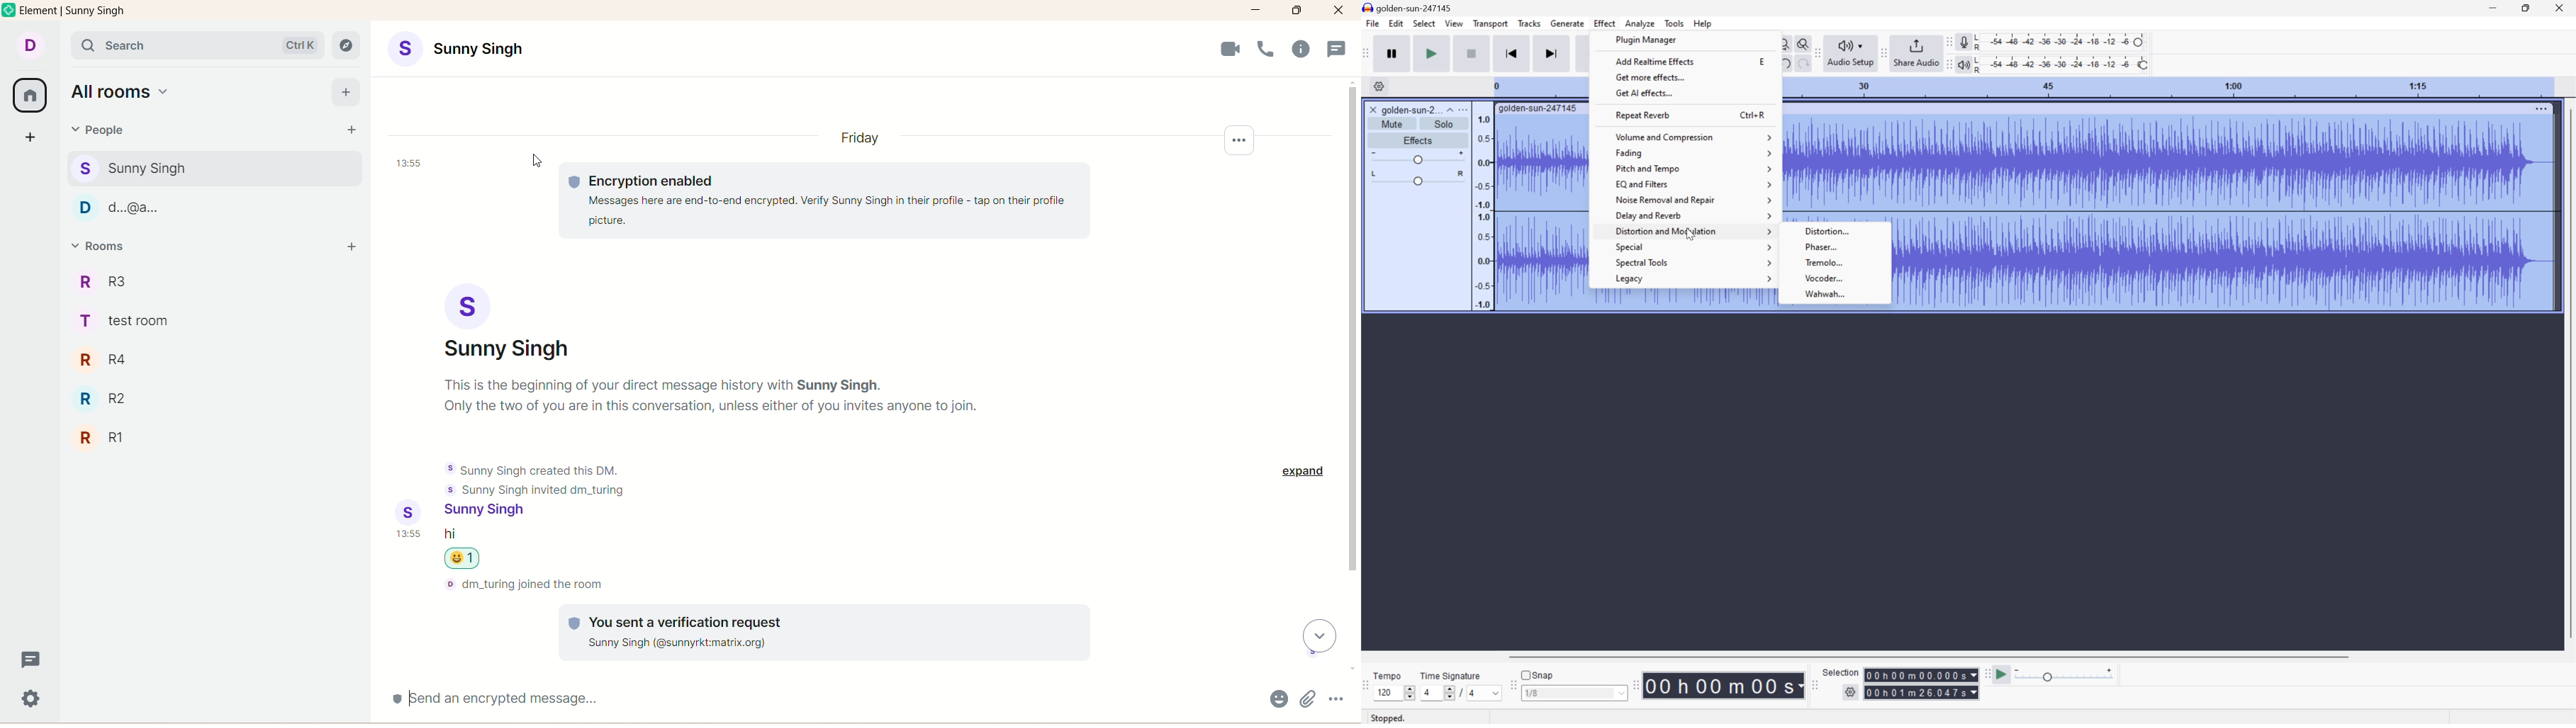  What do you see at coordinates (1231, 49) in the screenshot?
I see `video call` at bounding box center [1231, 49].